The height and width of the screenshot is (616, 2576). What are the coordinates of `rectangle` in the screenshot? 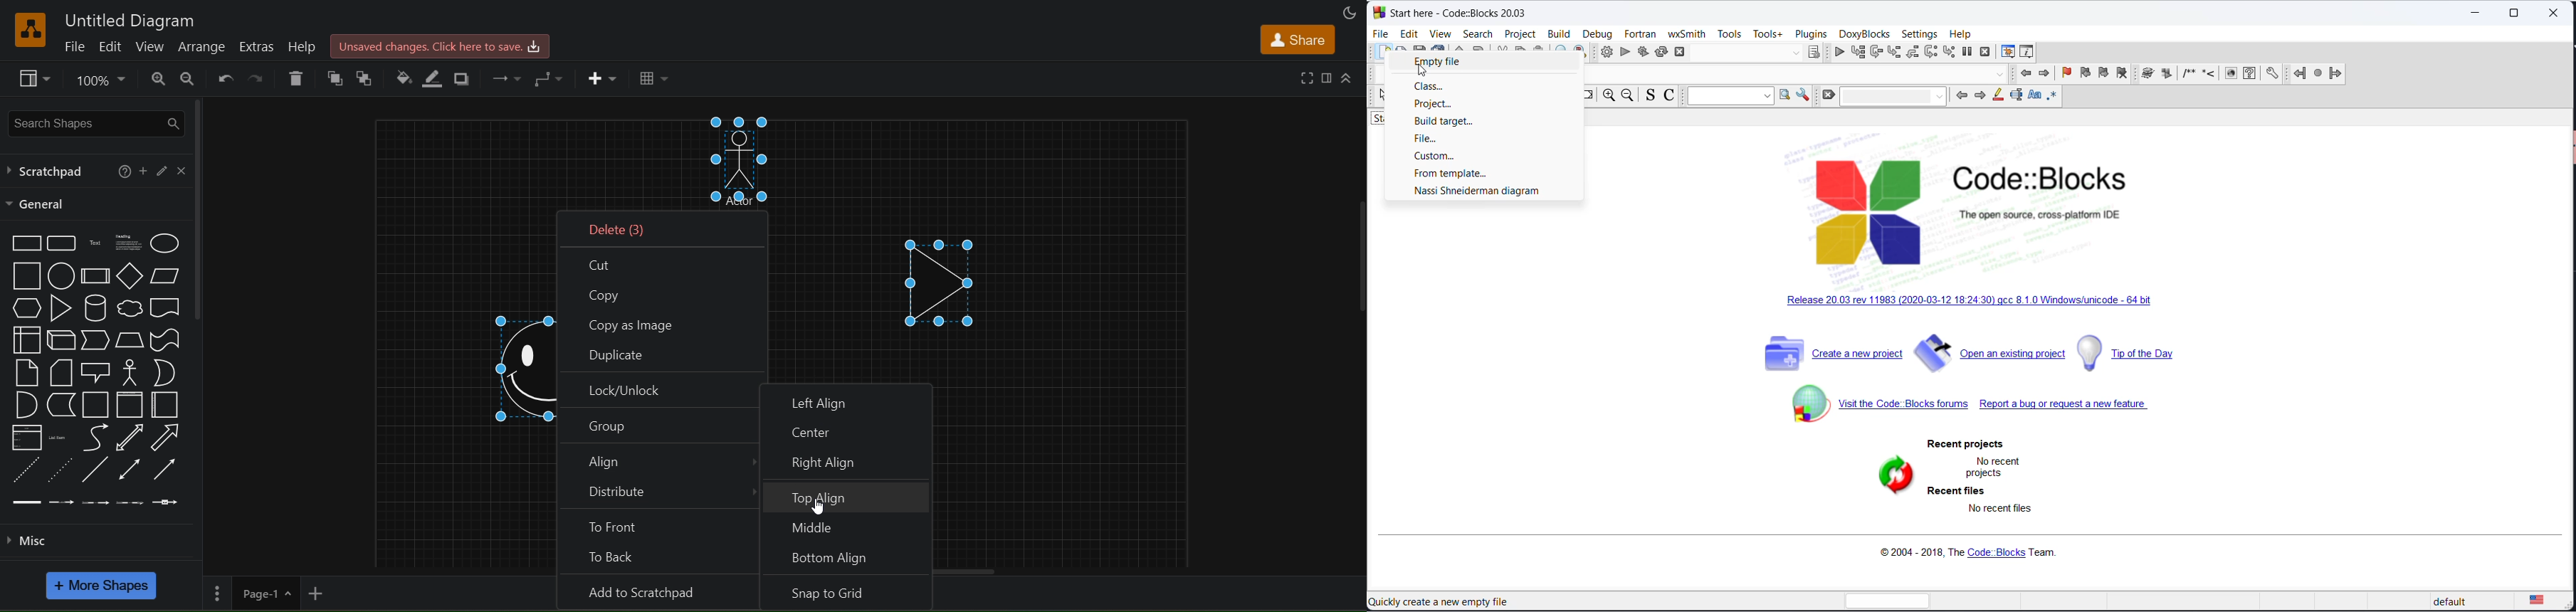 It's located at (24, 244).